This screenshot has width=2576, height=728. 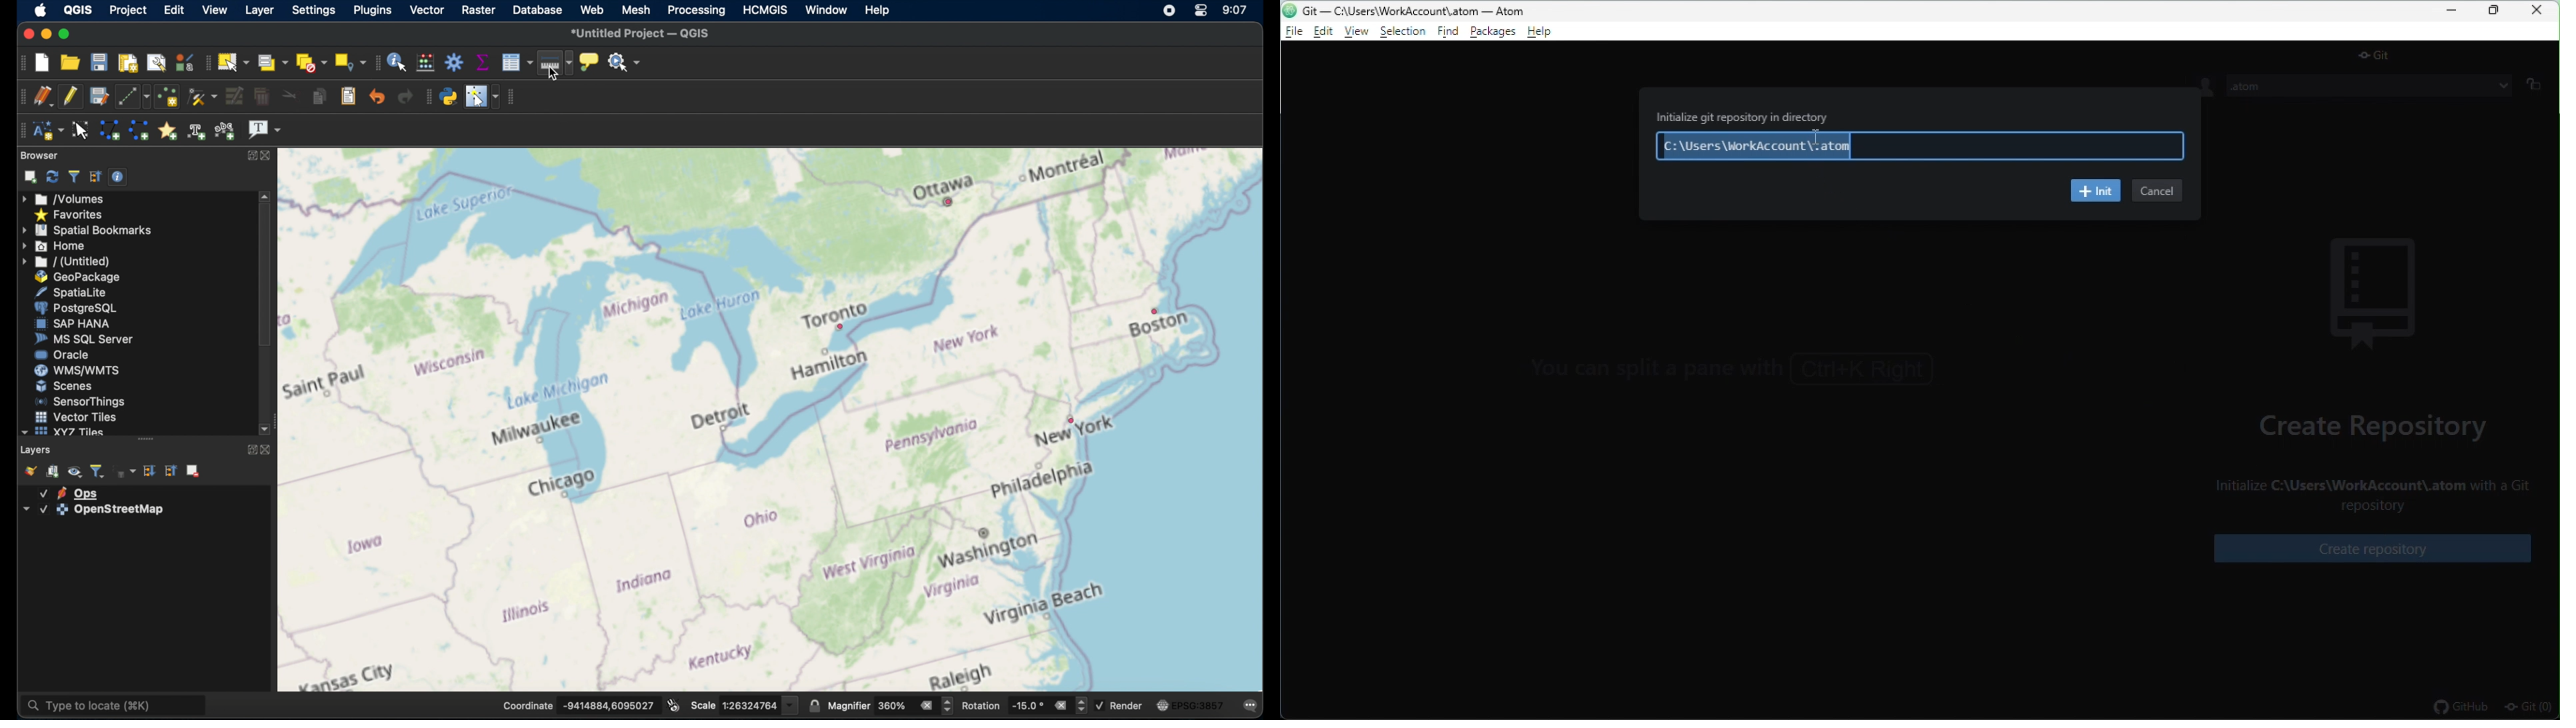 What do you see at coordinates (249, 451) in the screenshot?
I see `maximize` at bounding box center [249, 451].